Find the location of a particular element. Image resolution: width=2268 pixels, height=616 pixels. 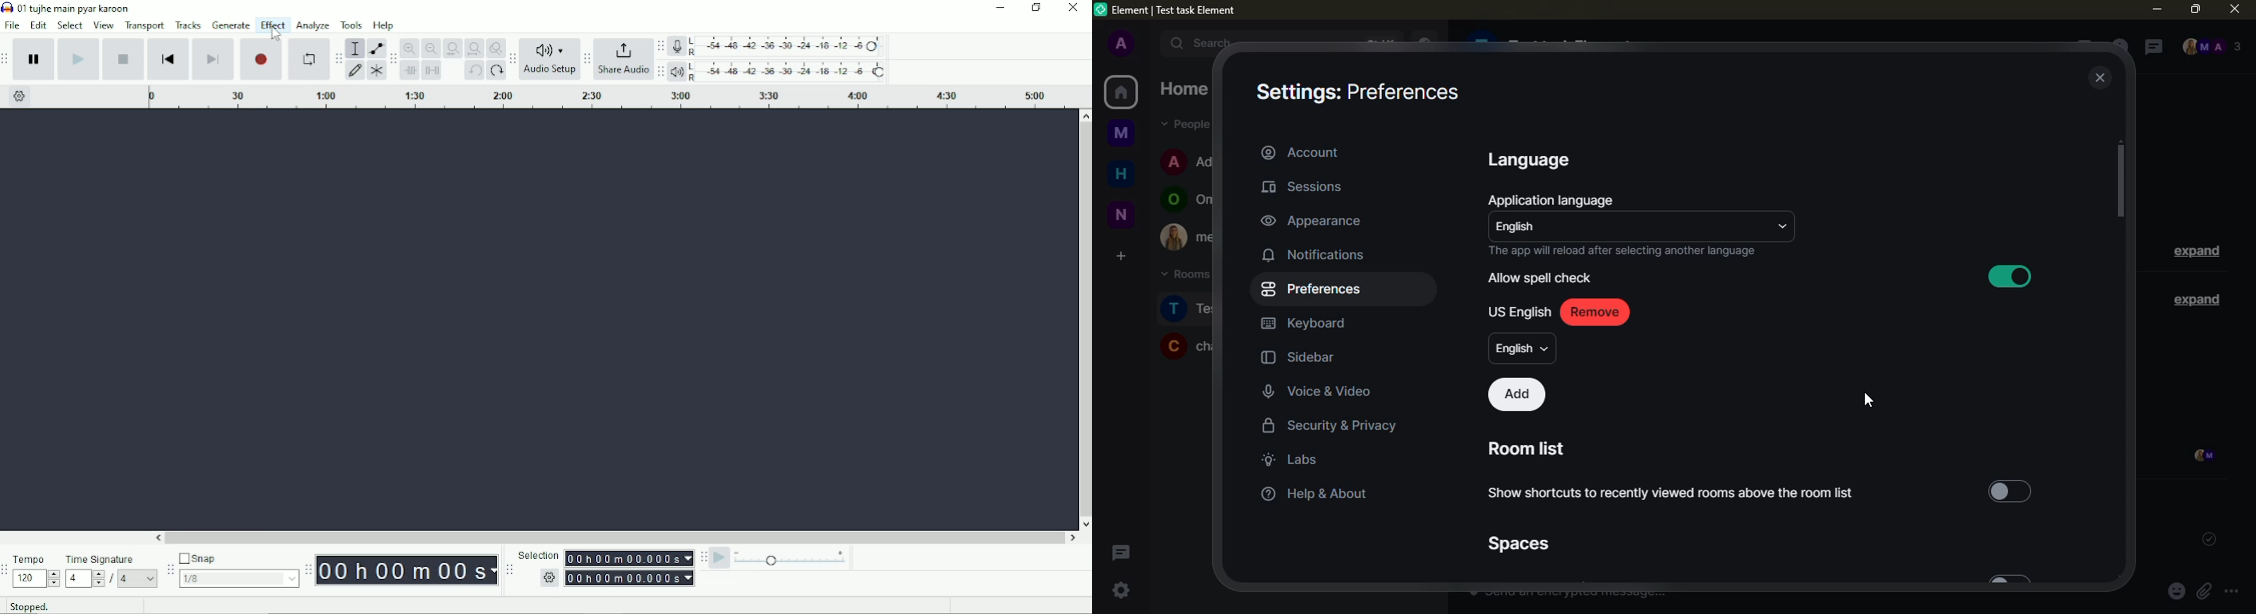

drop down is located at coordinates (1781, 226).